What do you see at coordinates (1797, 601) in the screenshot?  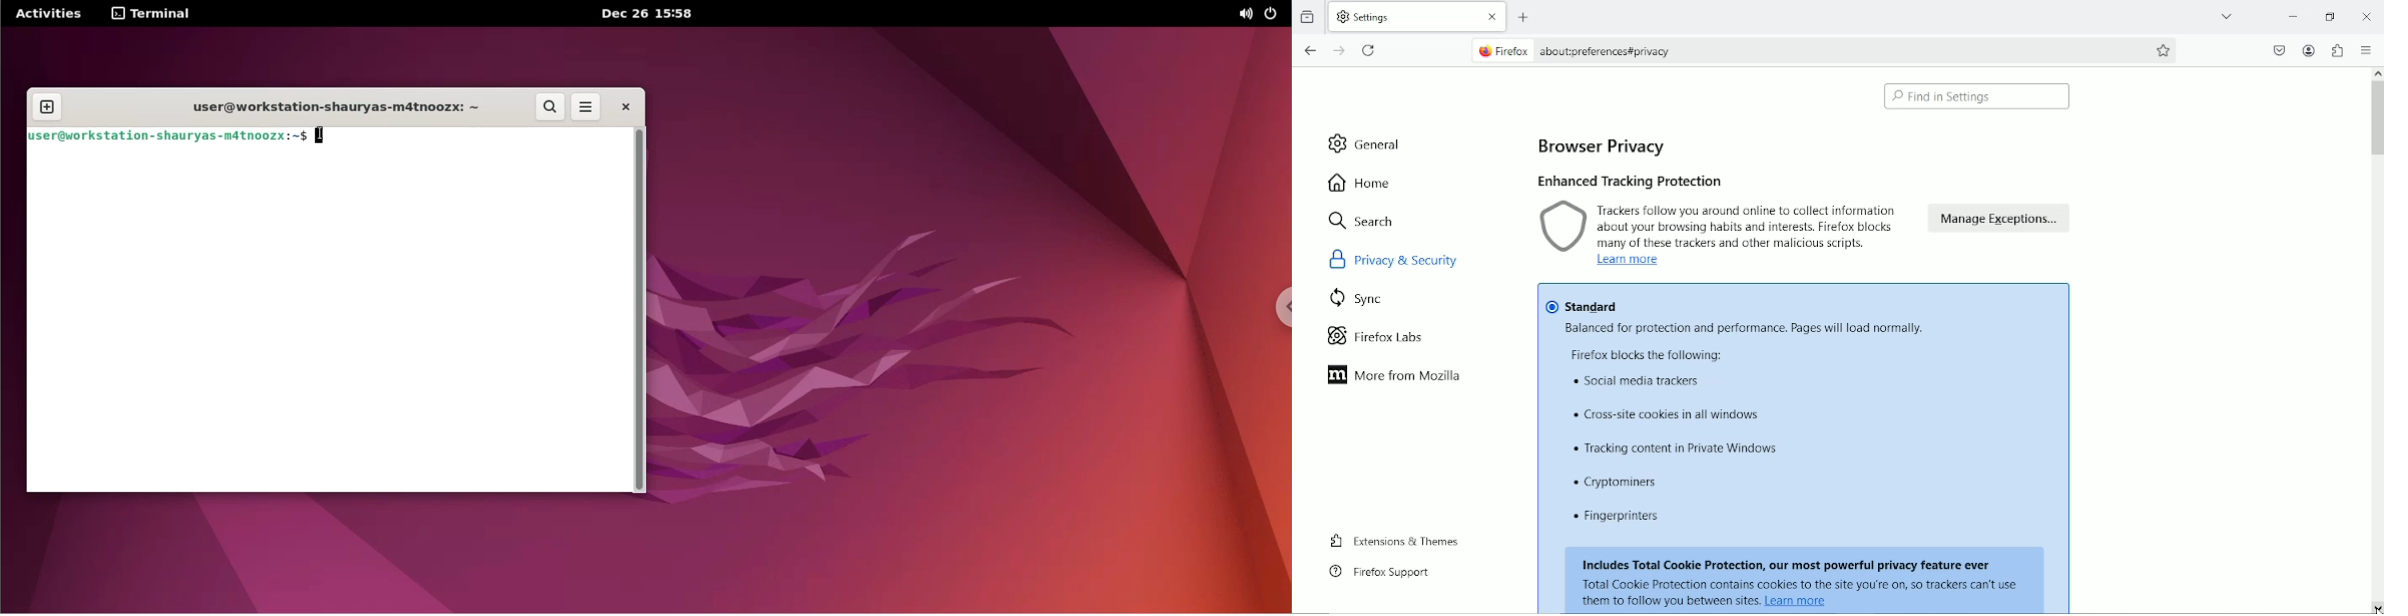 I see `link` at bounding box center [1797, 601].